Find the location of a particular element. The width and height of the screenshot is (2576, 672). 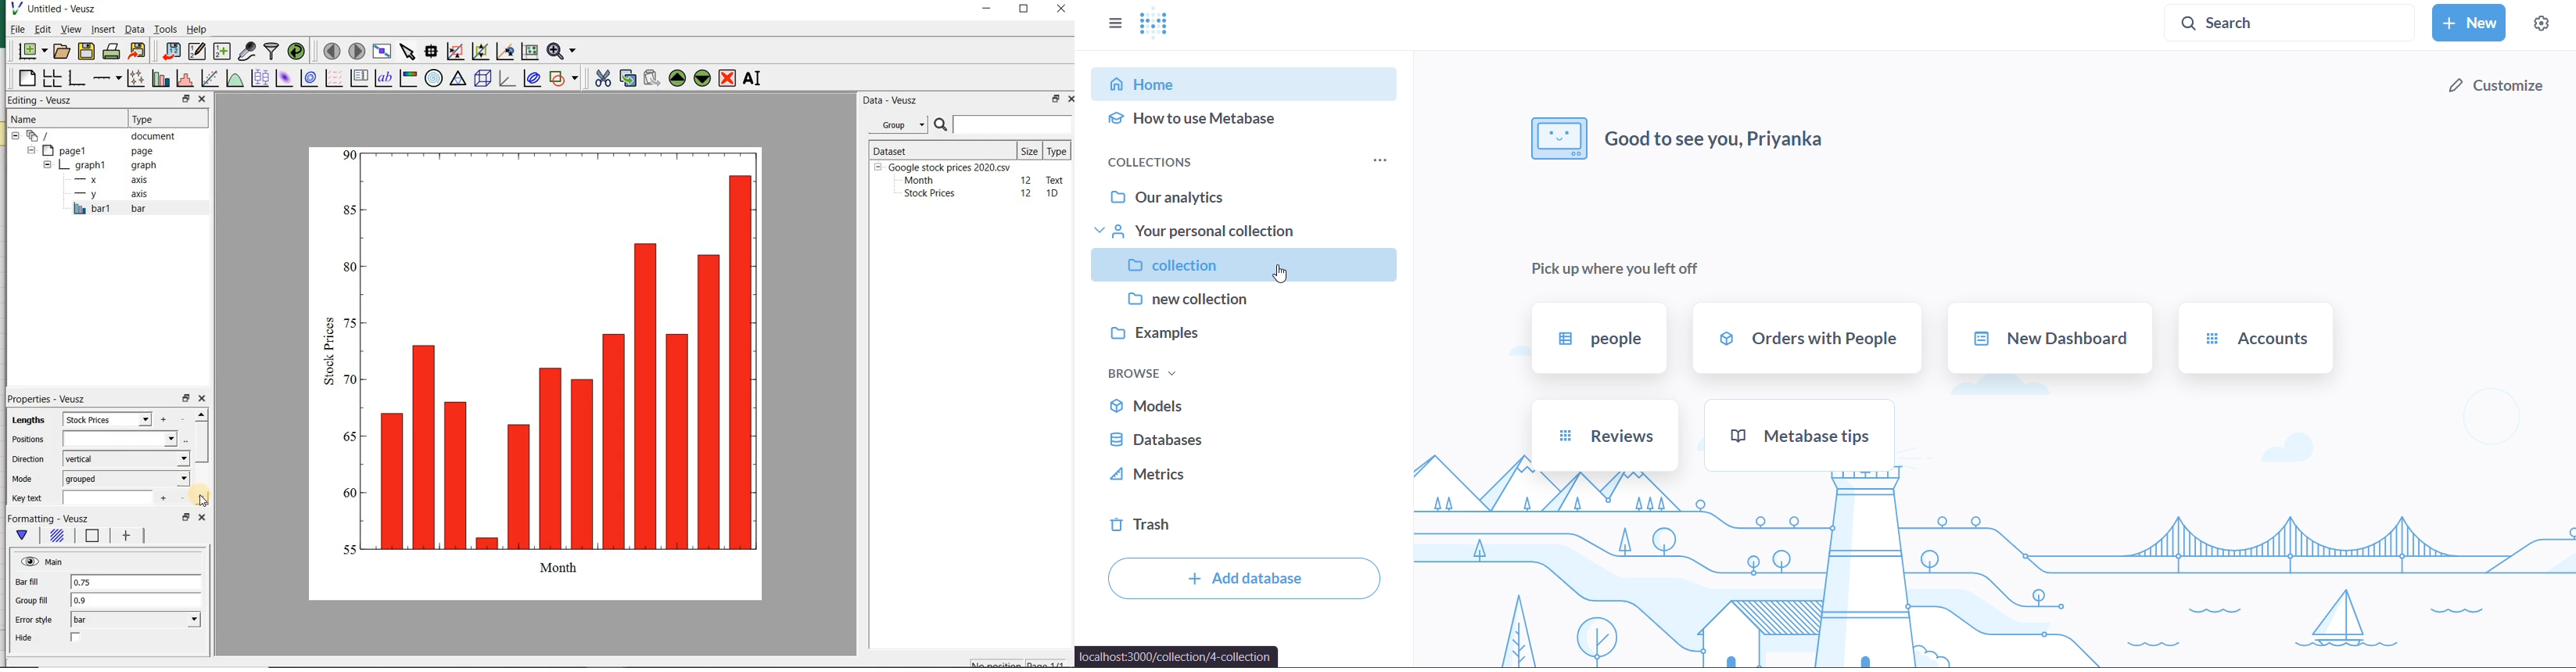

Name is located at coordinates (33, 119).